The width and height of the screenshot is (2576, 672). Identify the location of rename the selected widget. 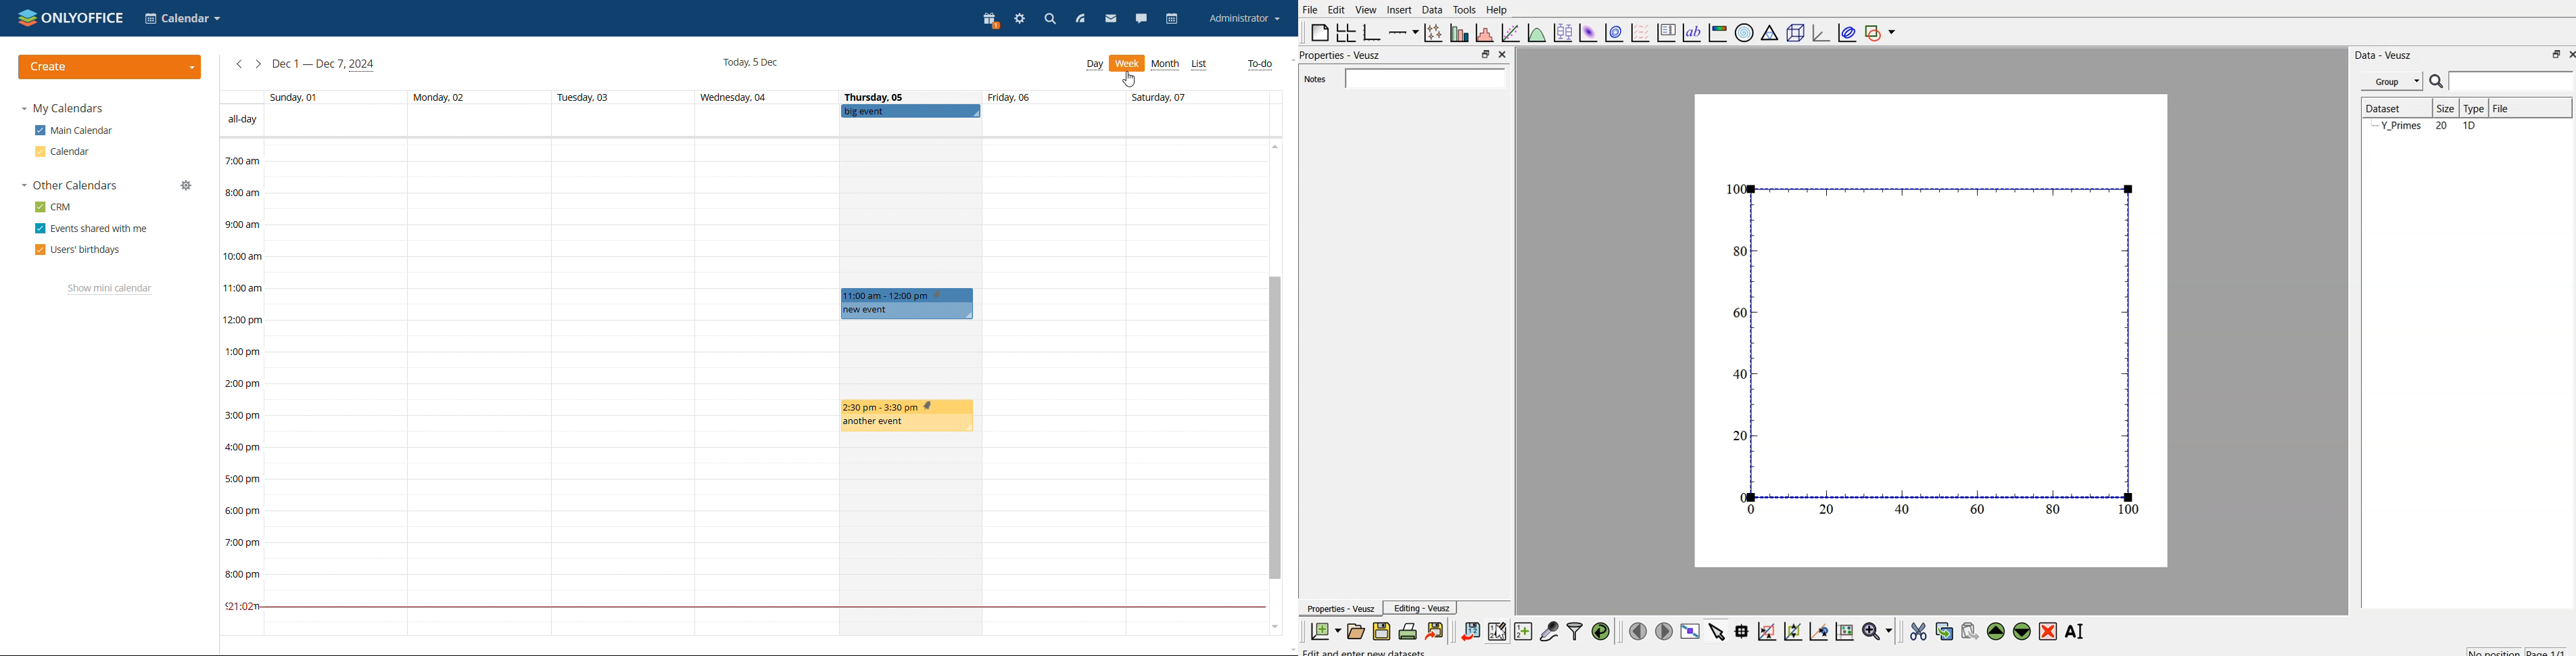
(2078, 629).